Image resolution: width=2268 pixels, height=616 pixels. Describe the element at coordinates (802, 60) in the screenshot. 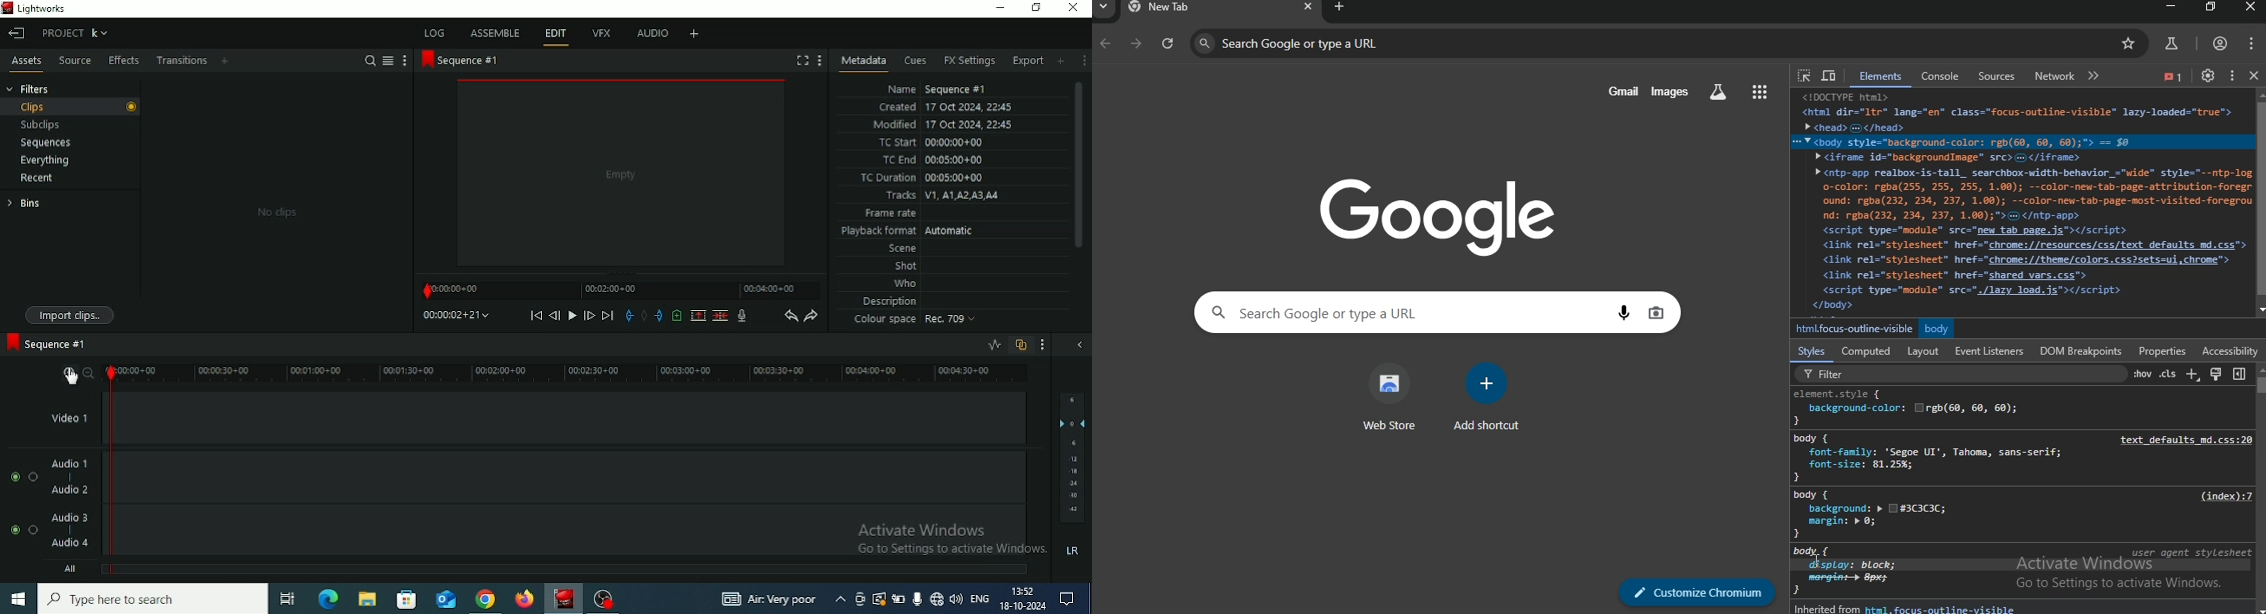

I see `Fullscreen` at that location.